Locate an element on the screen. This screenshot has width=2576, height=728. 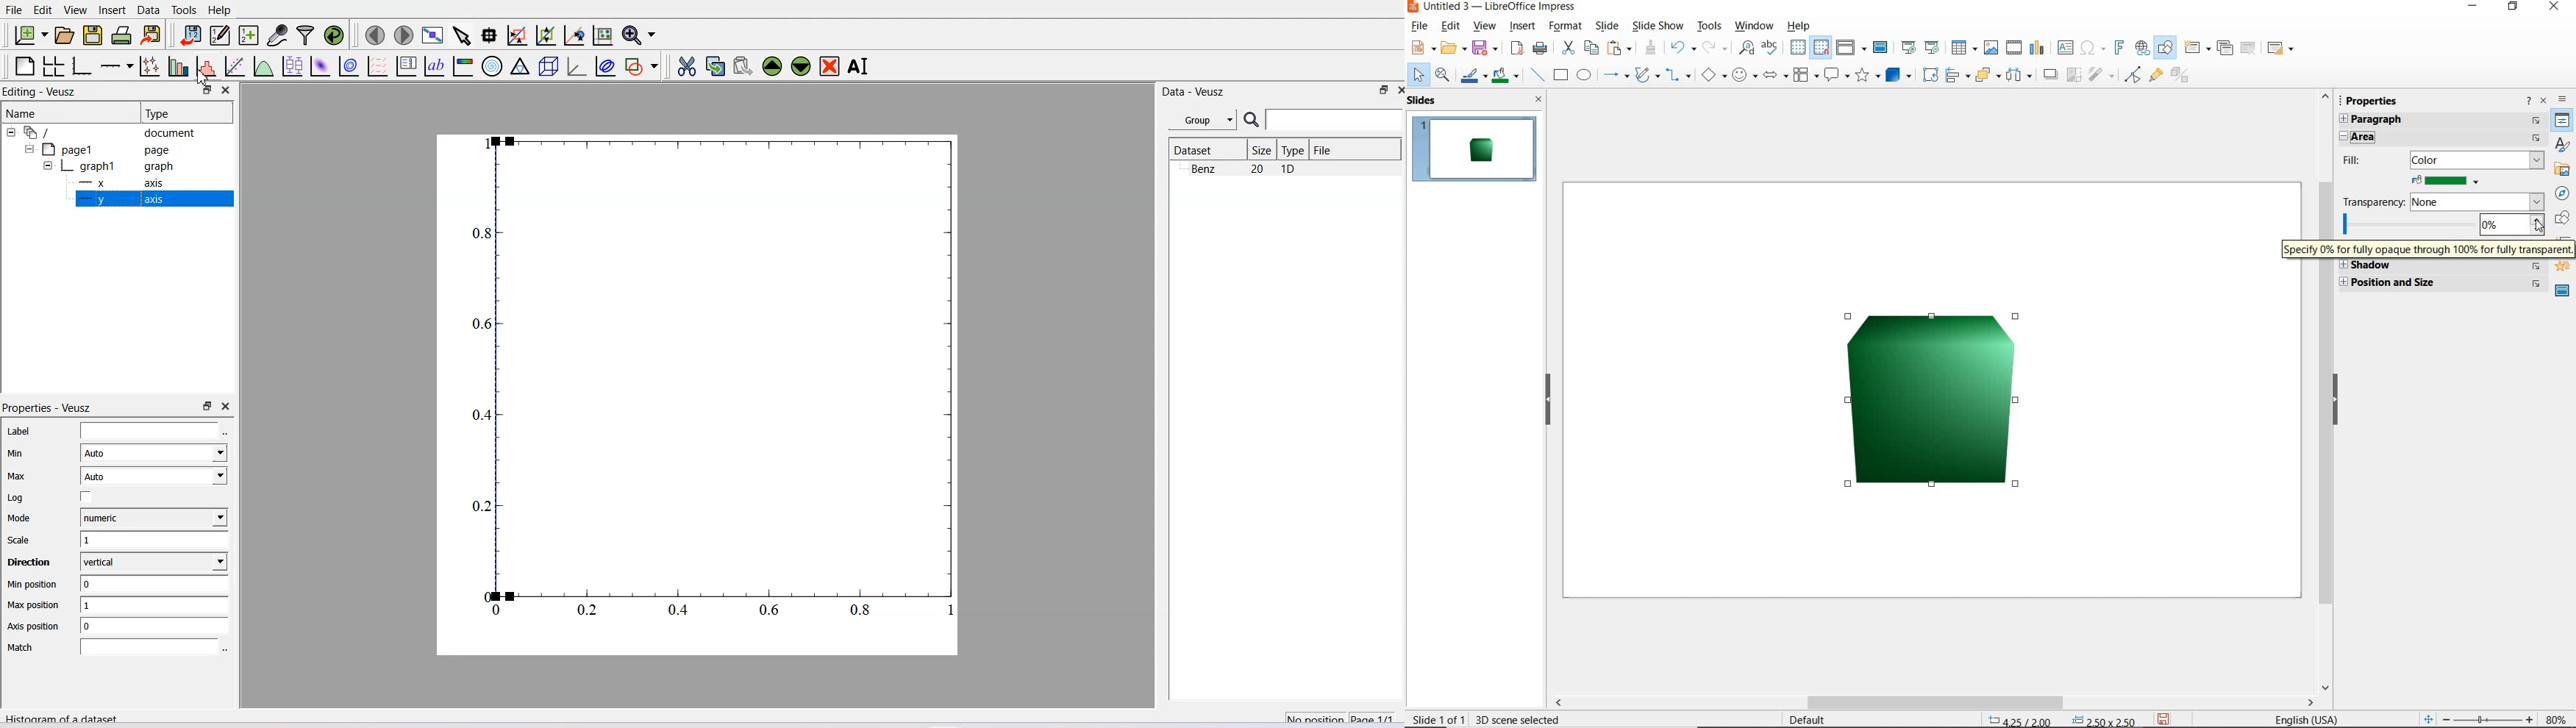
3D Graph is located at coordinates (577, 66).